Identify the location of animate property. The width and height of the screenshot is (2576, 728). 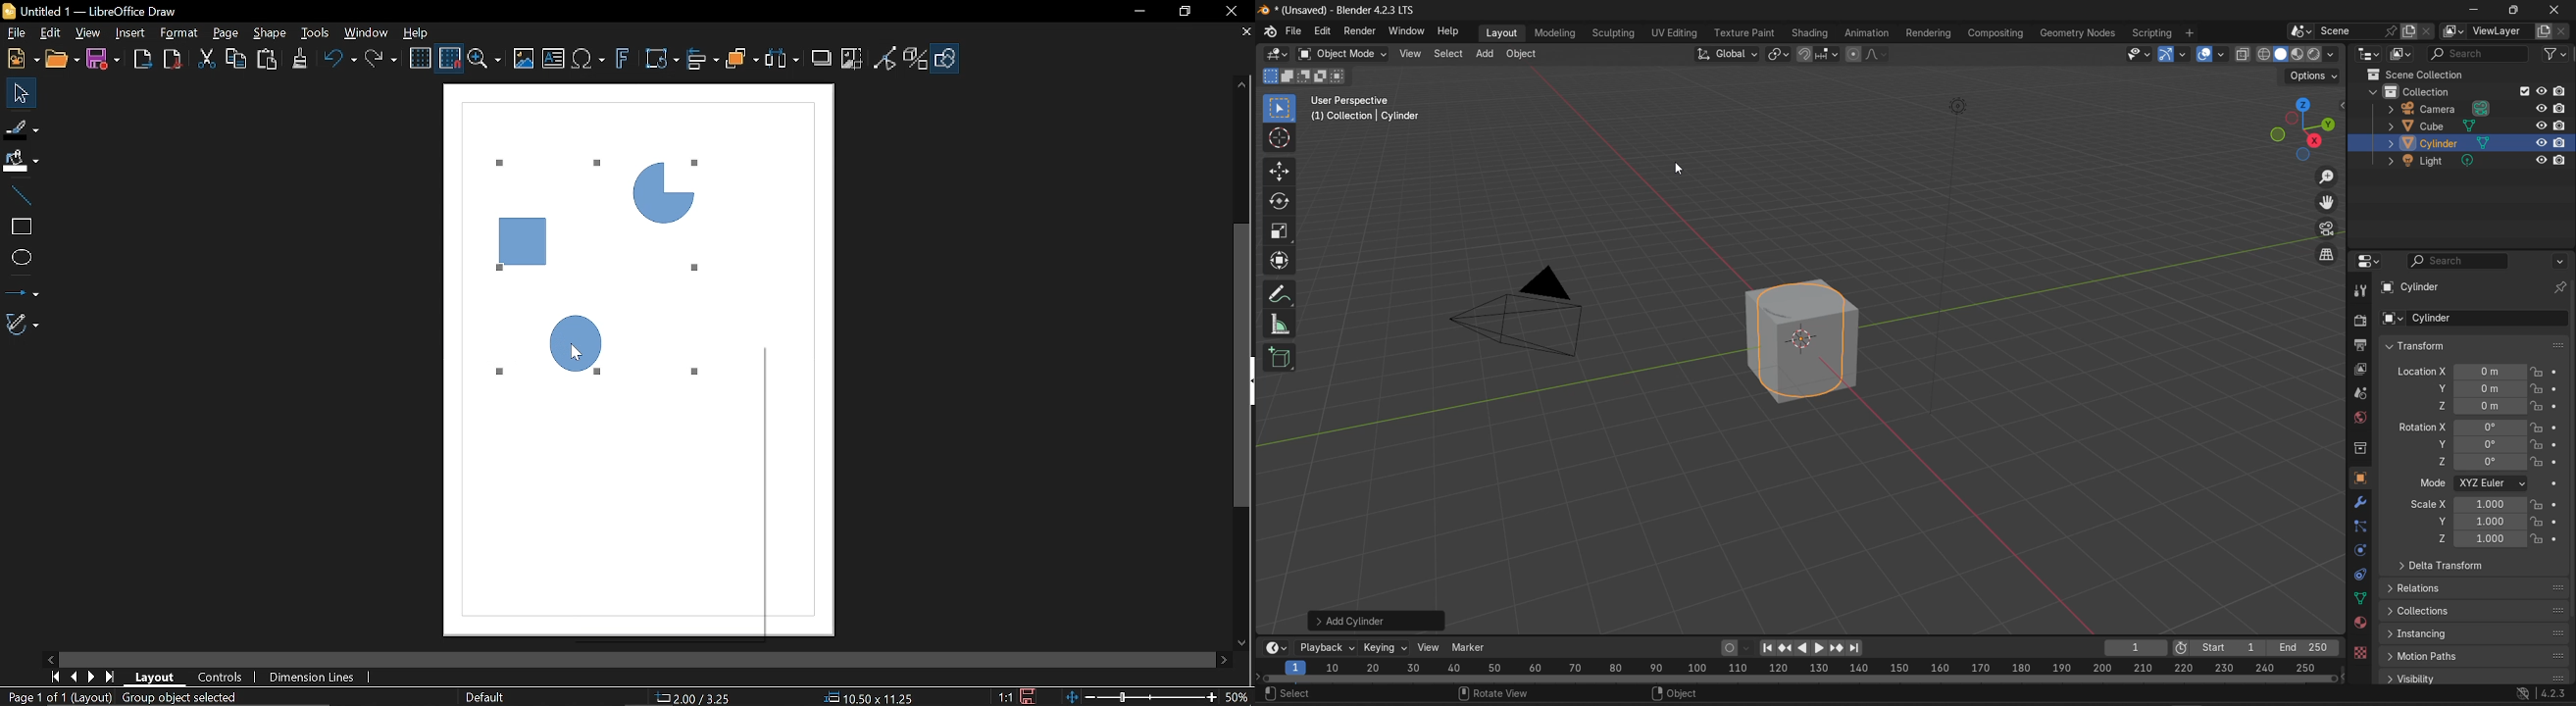
(2557, 539).